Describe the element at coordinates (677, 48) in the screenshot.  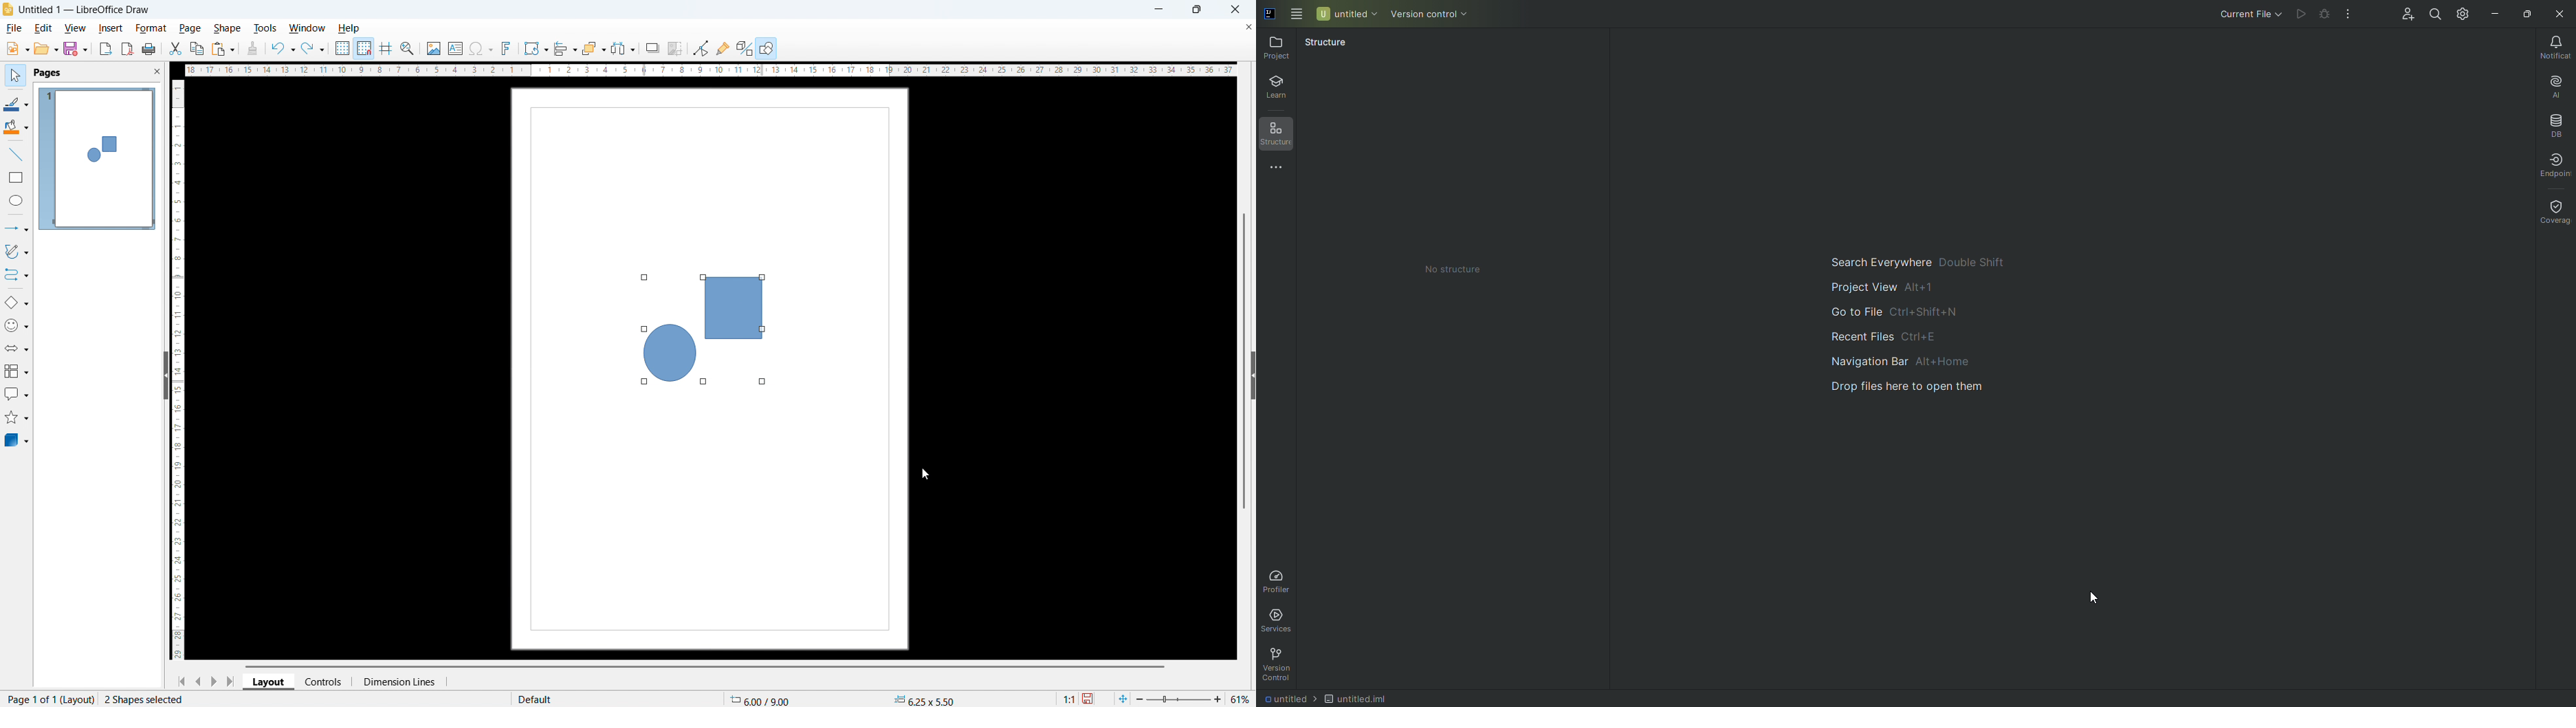
I see `crop image` at that location.